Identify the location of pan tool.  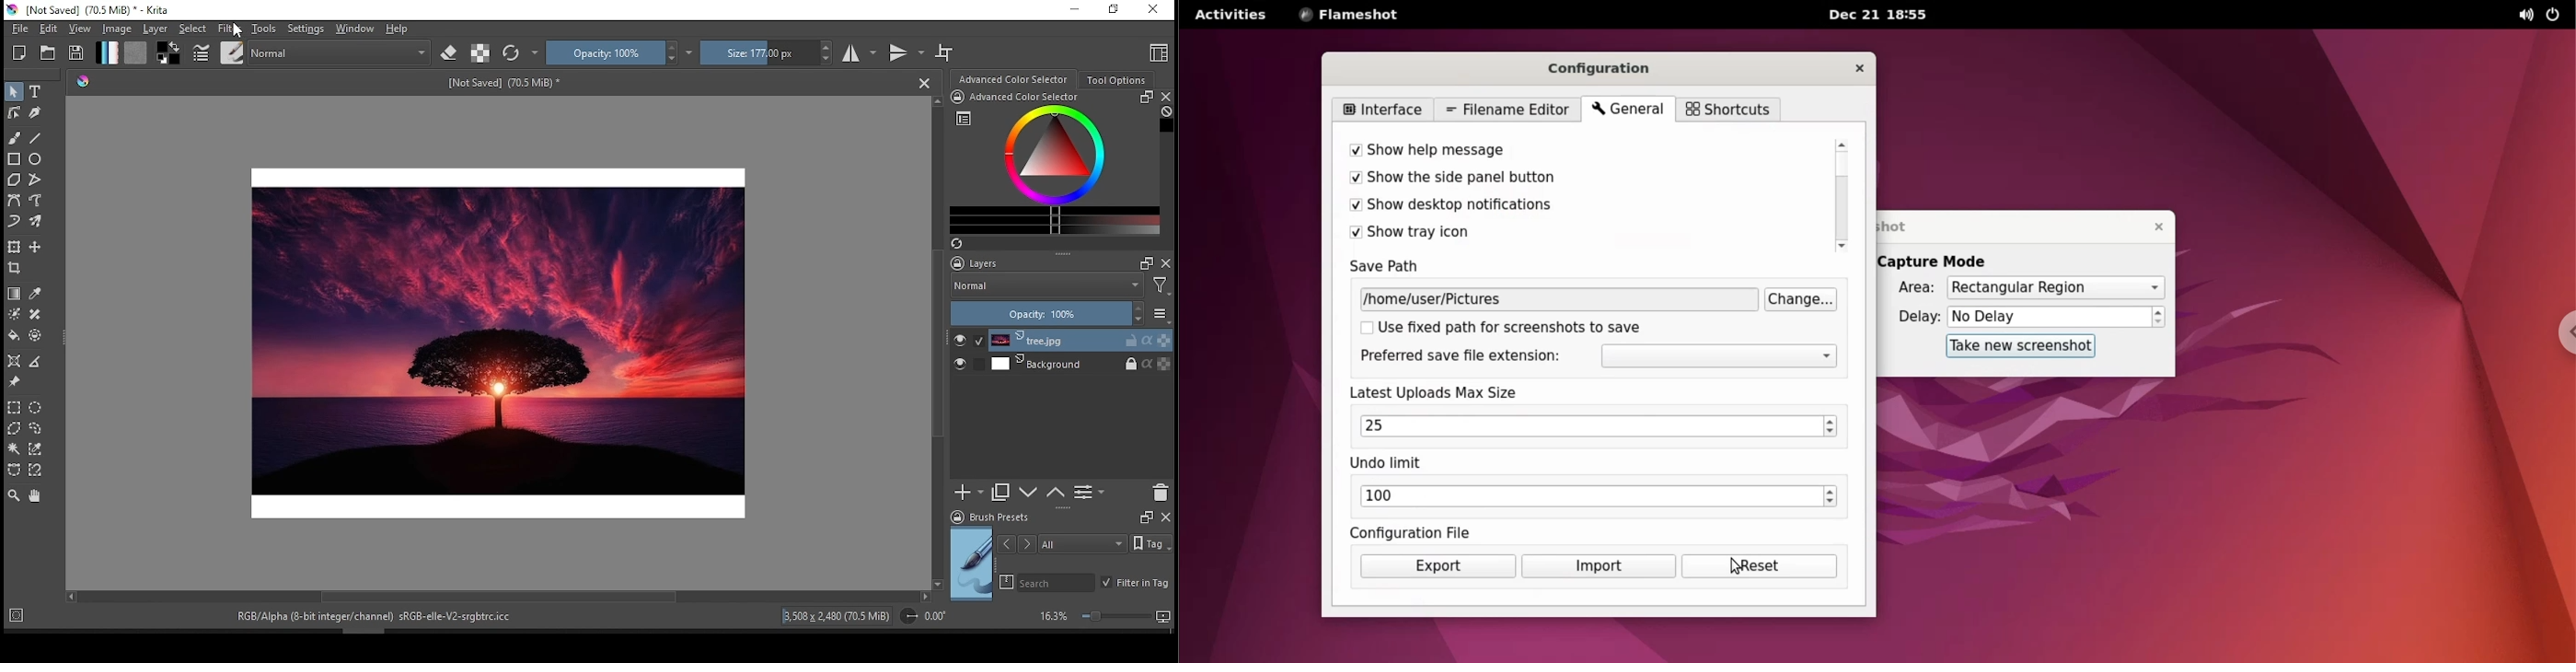
(35, 495).